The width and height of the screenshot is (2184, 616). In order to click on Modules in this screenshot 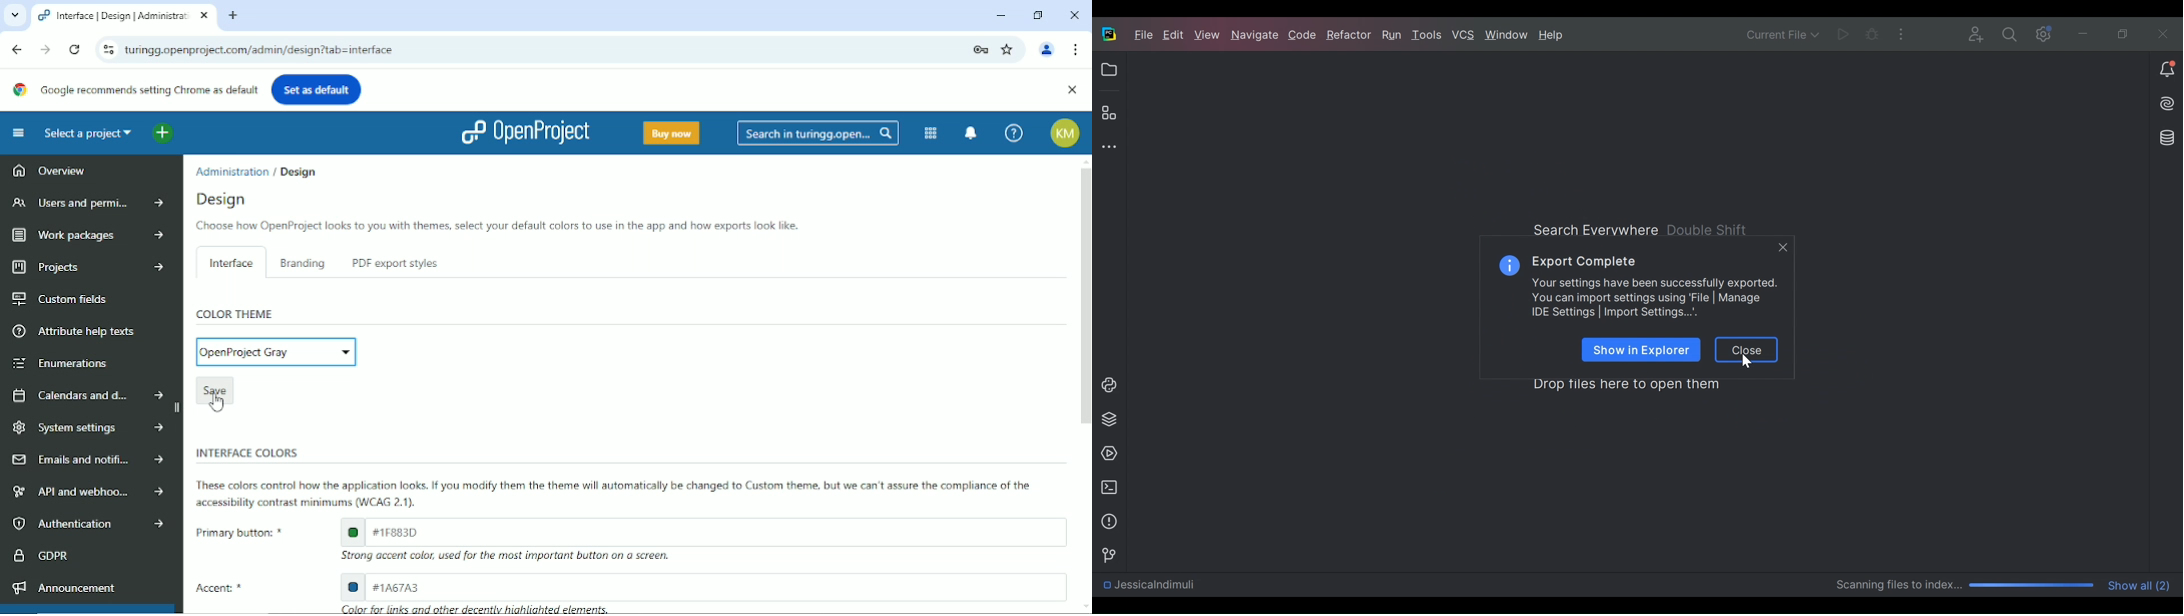, I will do `click(929, 132)`.